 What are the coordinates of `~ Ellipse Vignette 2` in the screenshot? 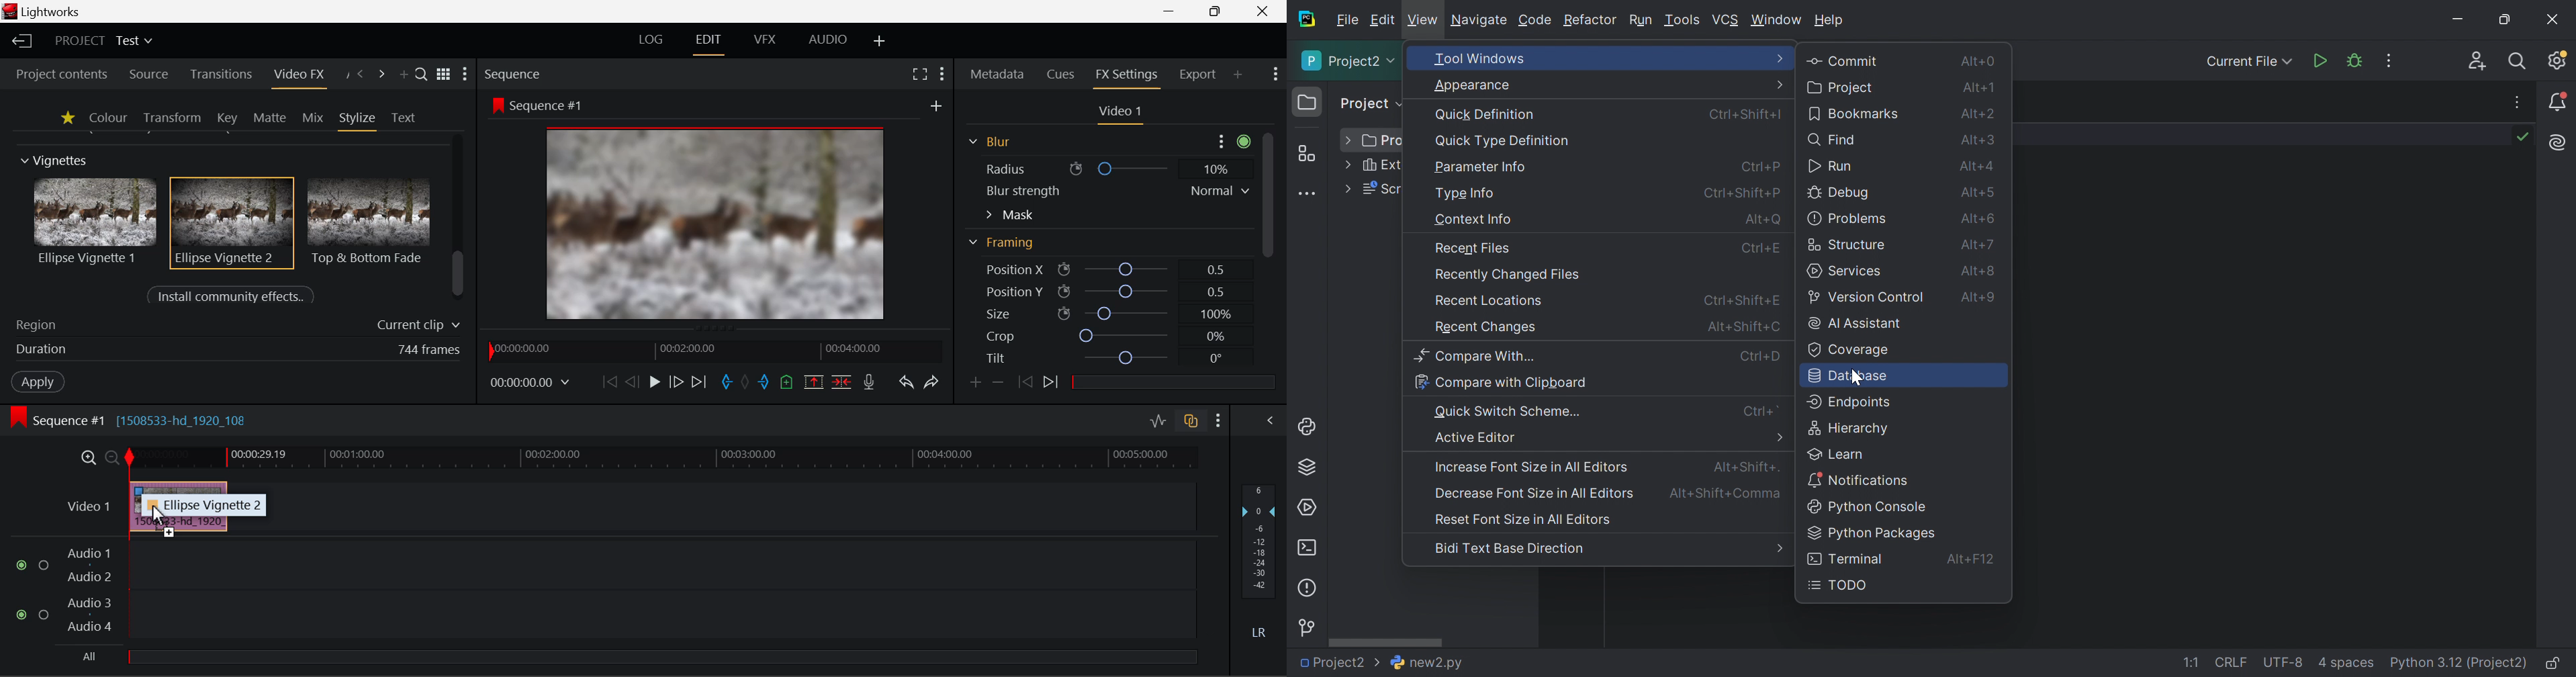 It's located at (205, 505).